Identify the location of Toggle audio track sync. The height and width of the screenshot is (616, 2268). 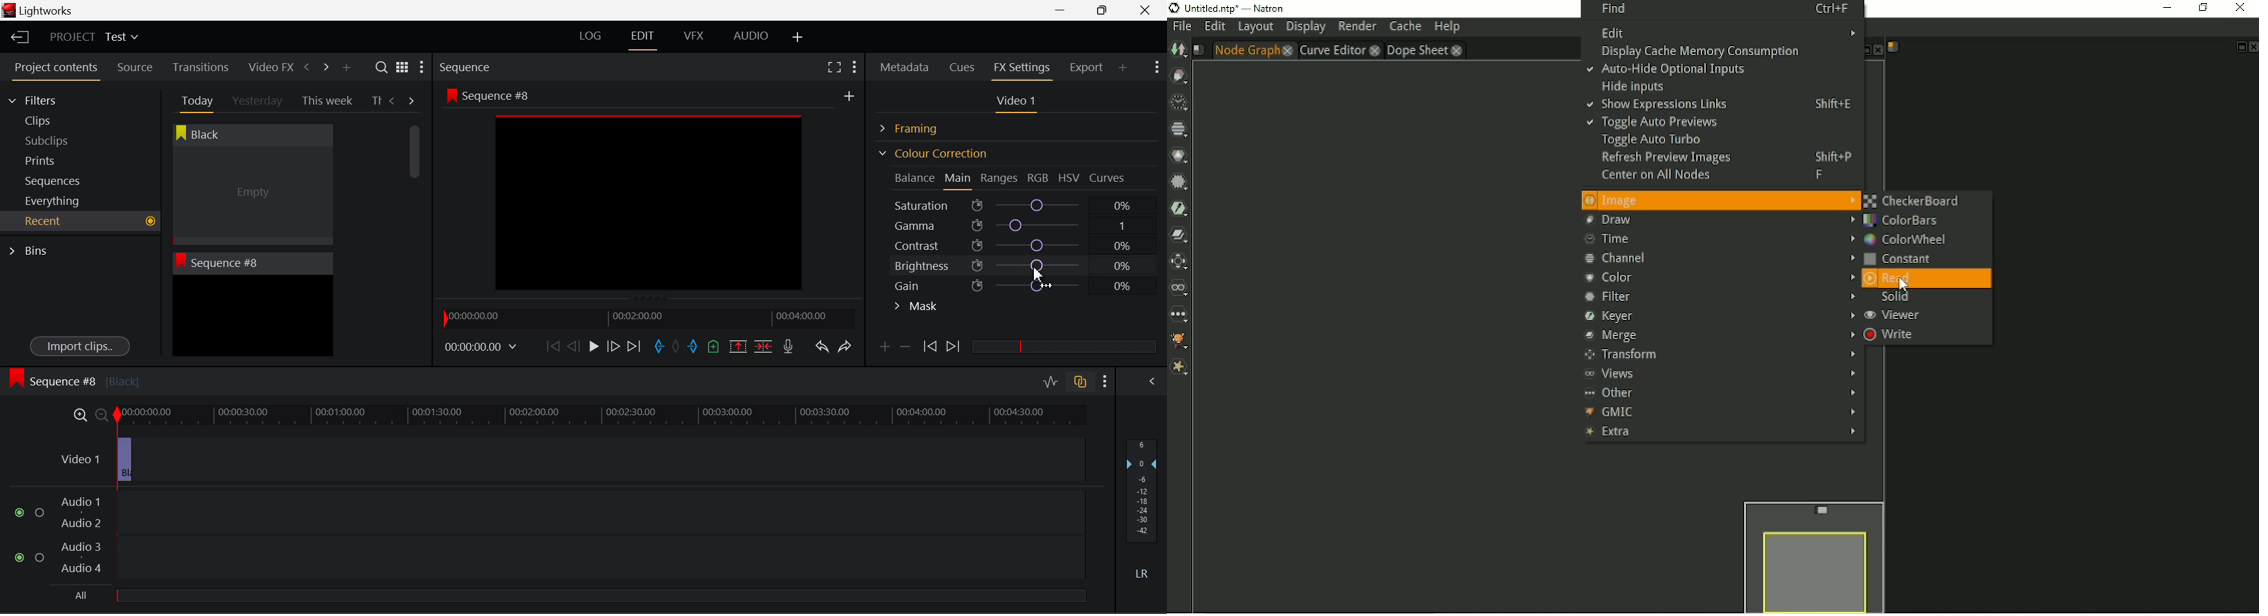
(1081, 381).